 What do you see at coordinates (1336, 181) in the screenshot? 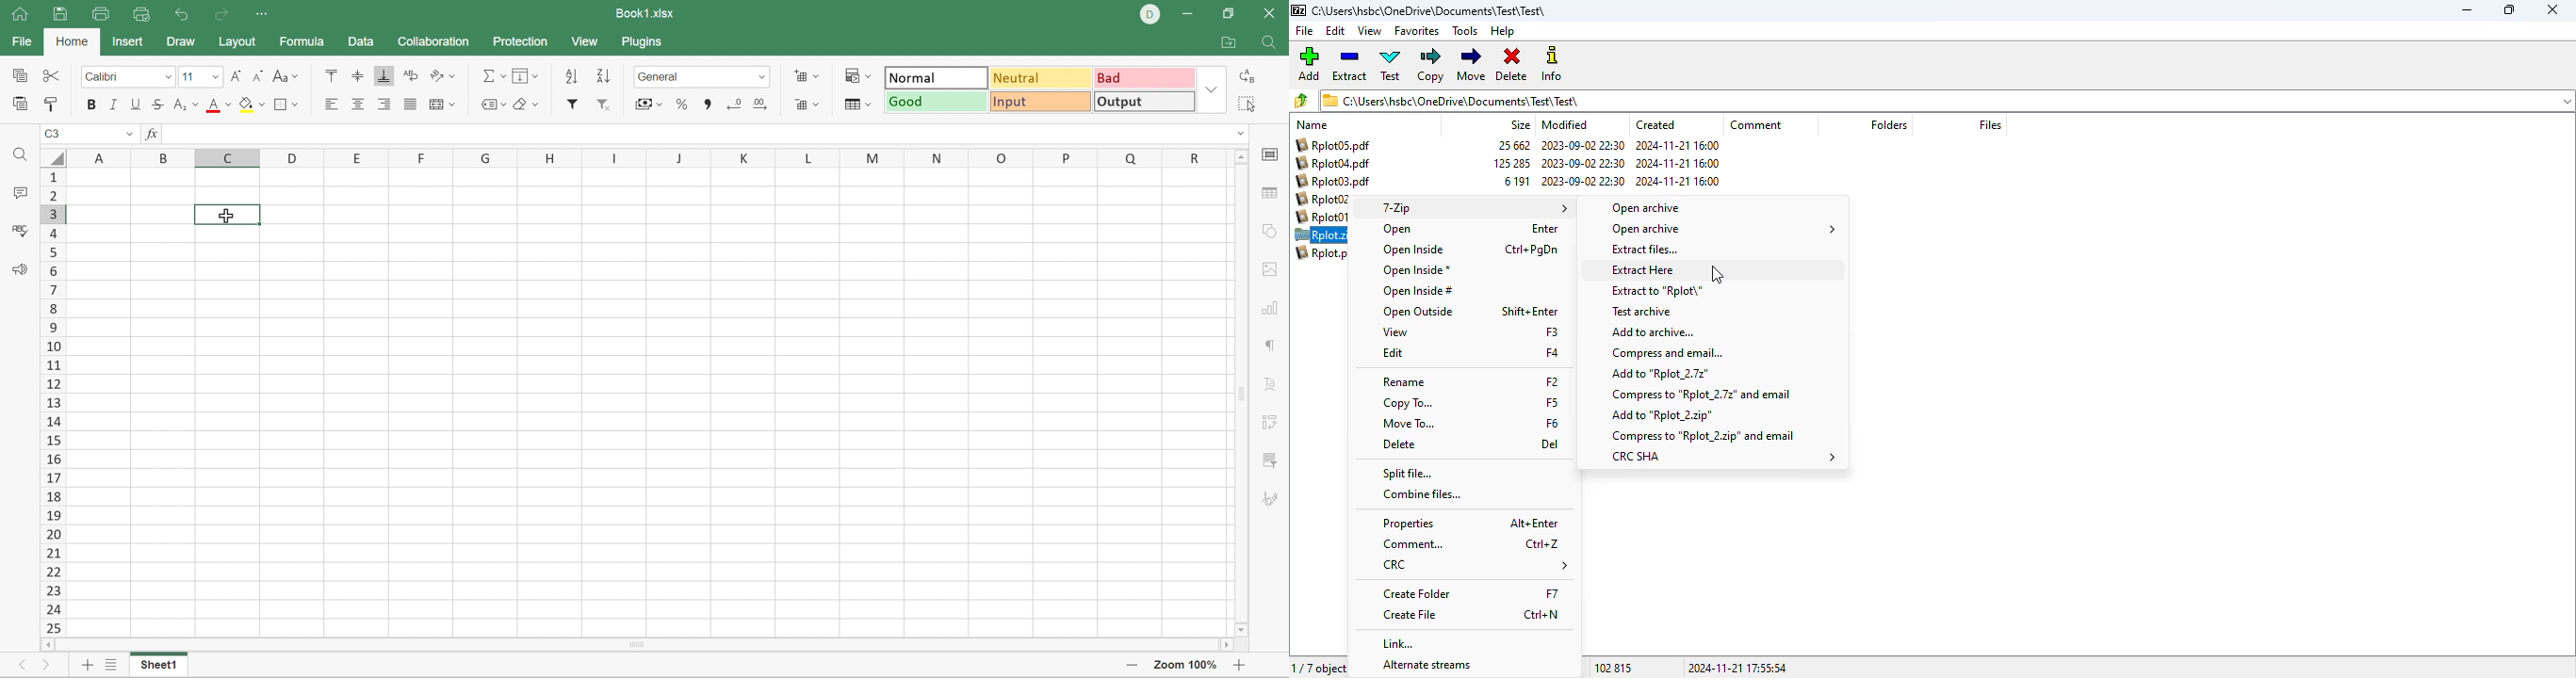
I see `Rplot03.pdf` at bounding box center [1336, 181].